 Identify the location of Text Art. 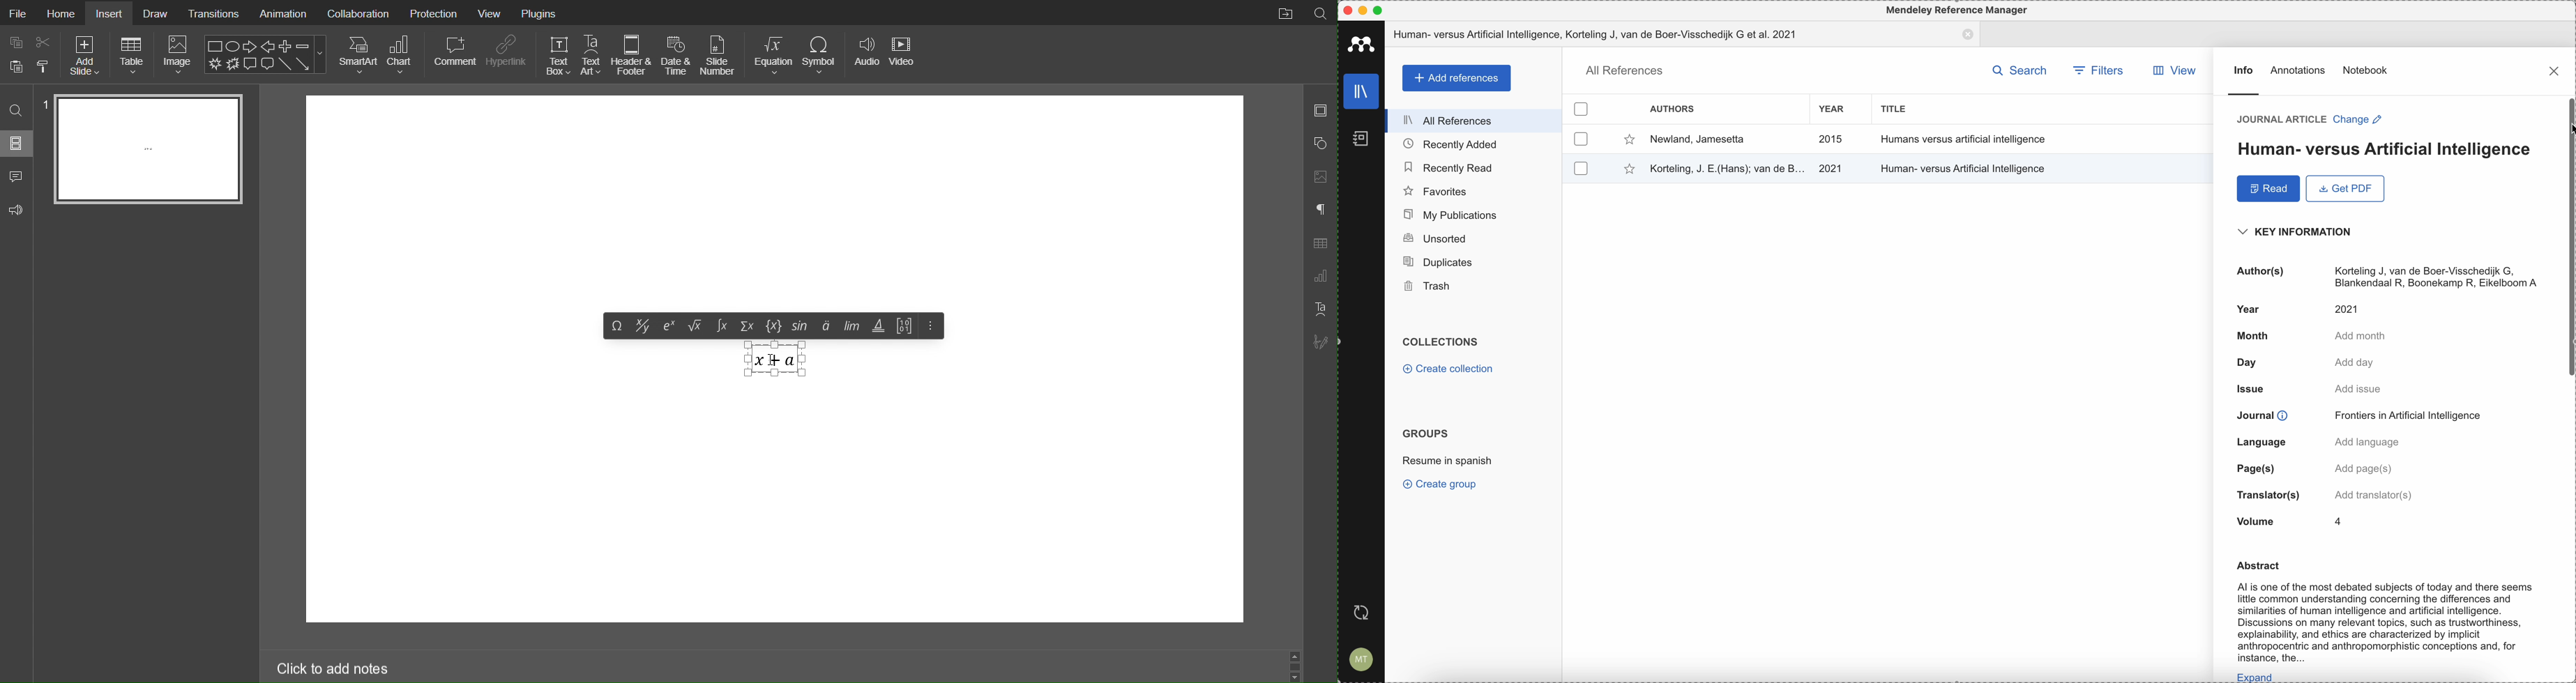
(592, 54).